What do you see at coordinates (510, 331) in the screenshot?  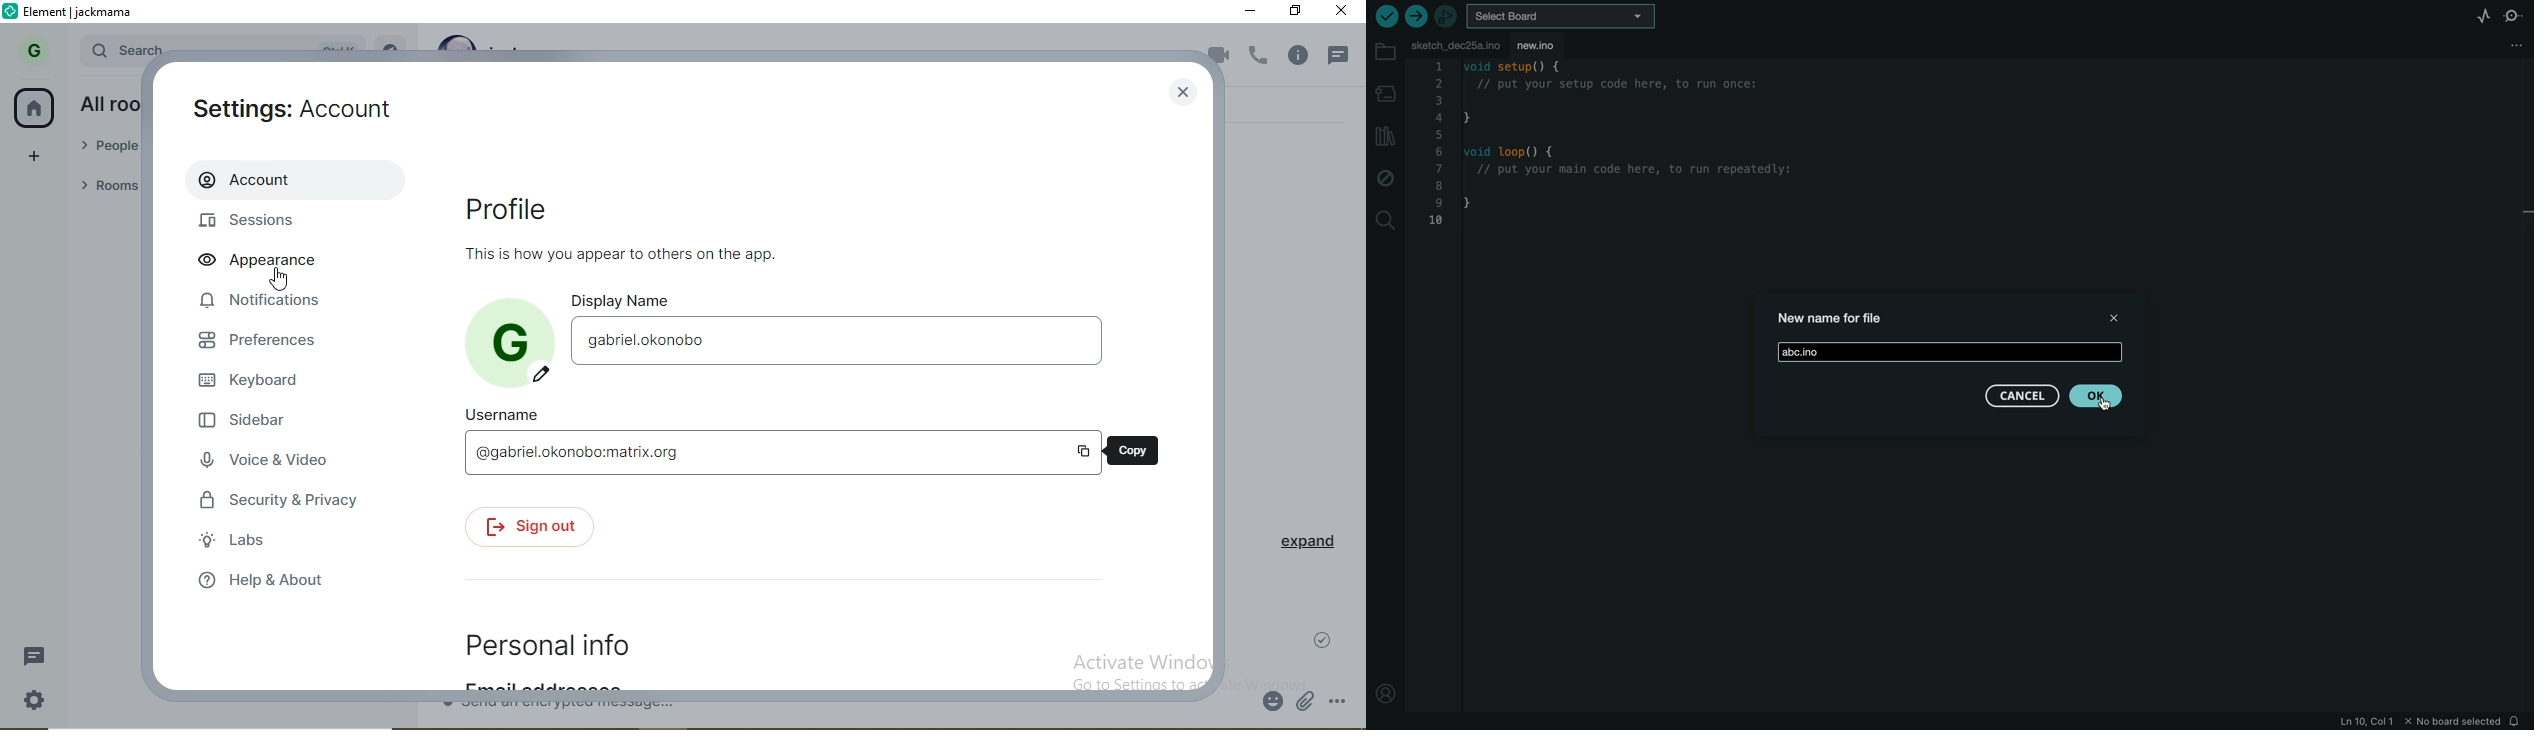 I see `profile photo` at bounding box center [510, 331].